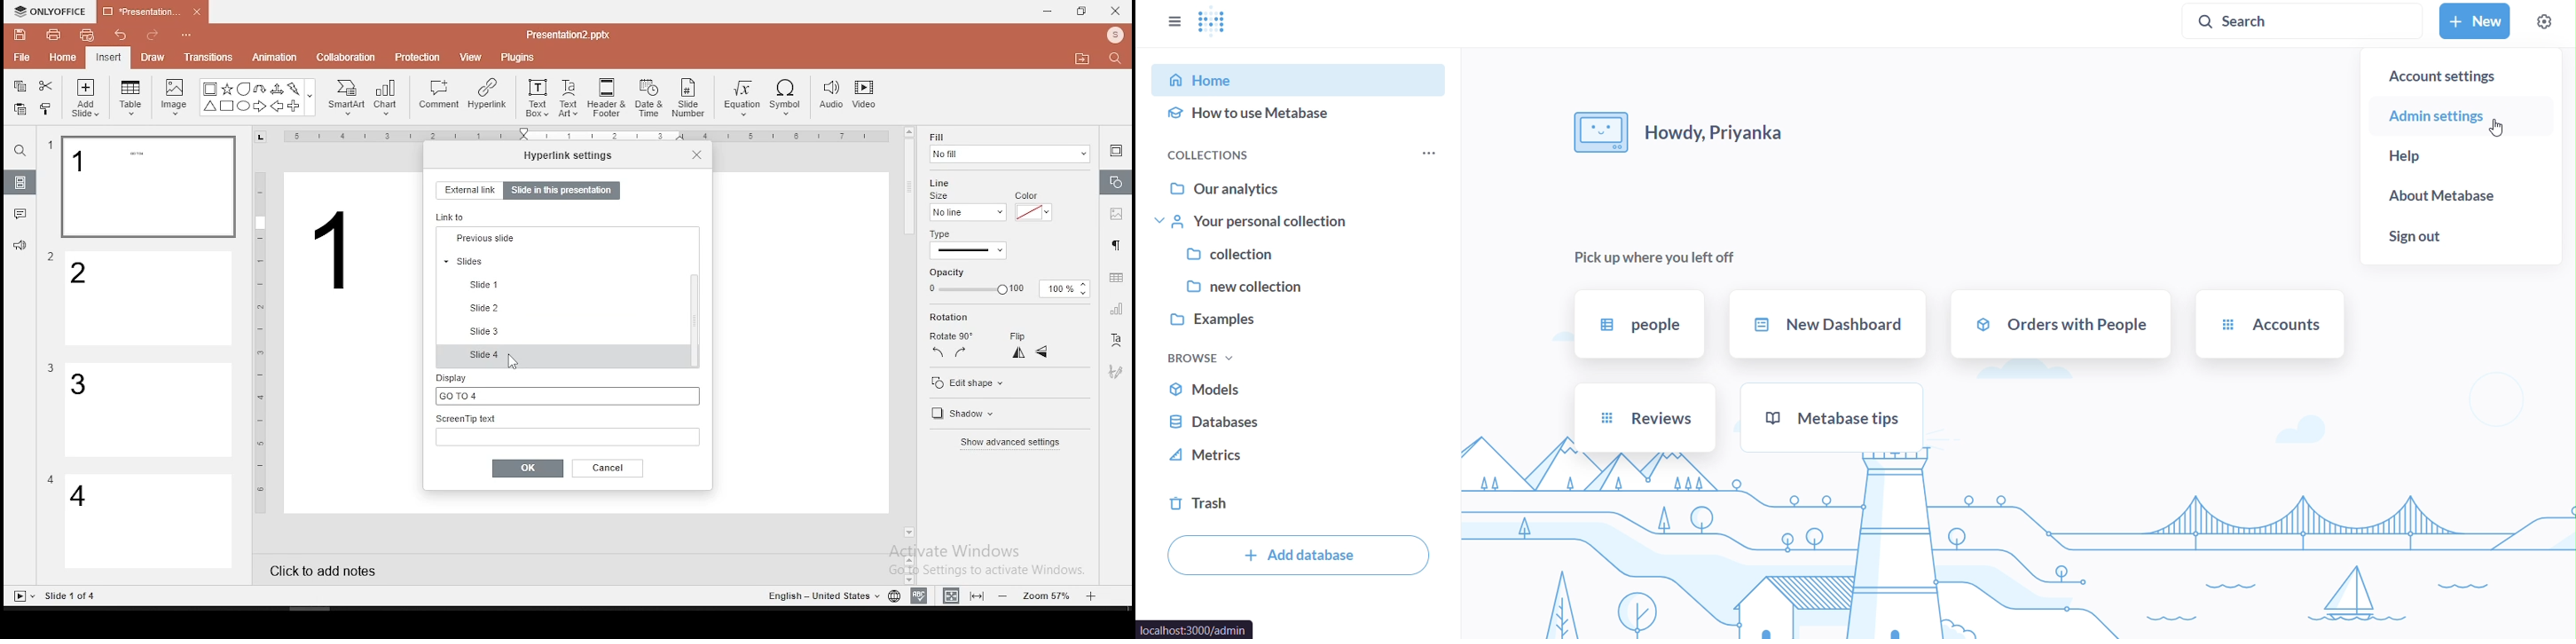  I want to click on ok, so click(528, 468).